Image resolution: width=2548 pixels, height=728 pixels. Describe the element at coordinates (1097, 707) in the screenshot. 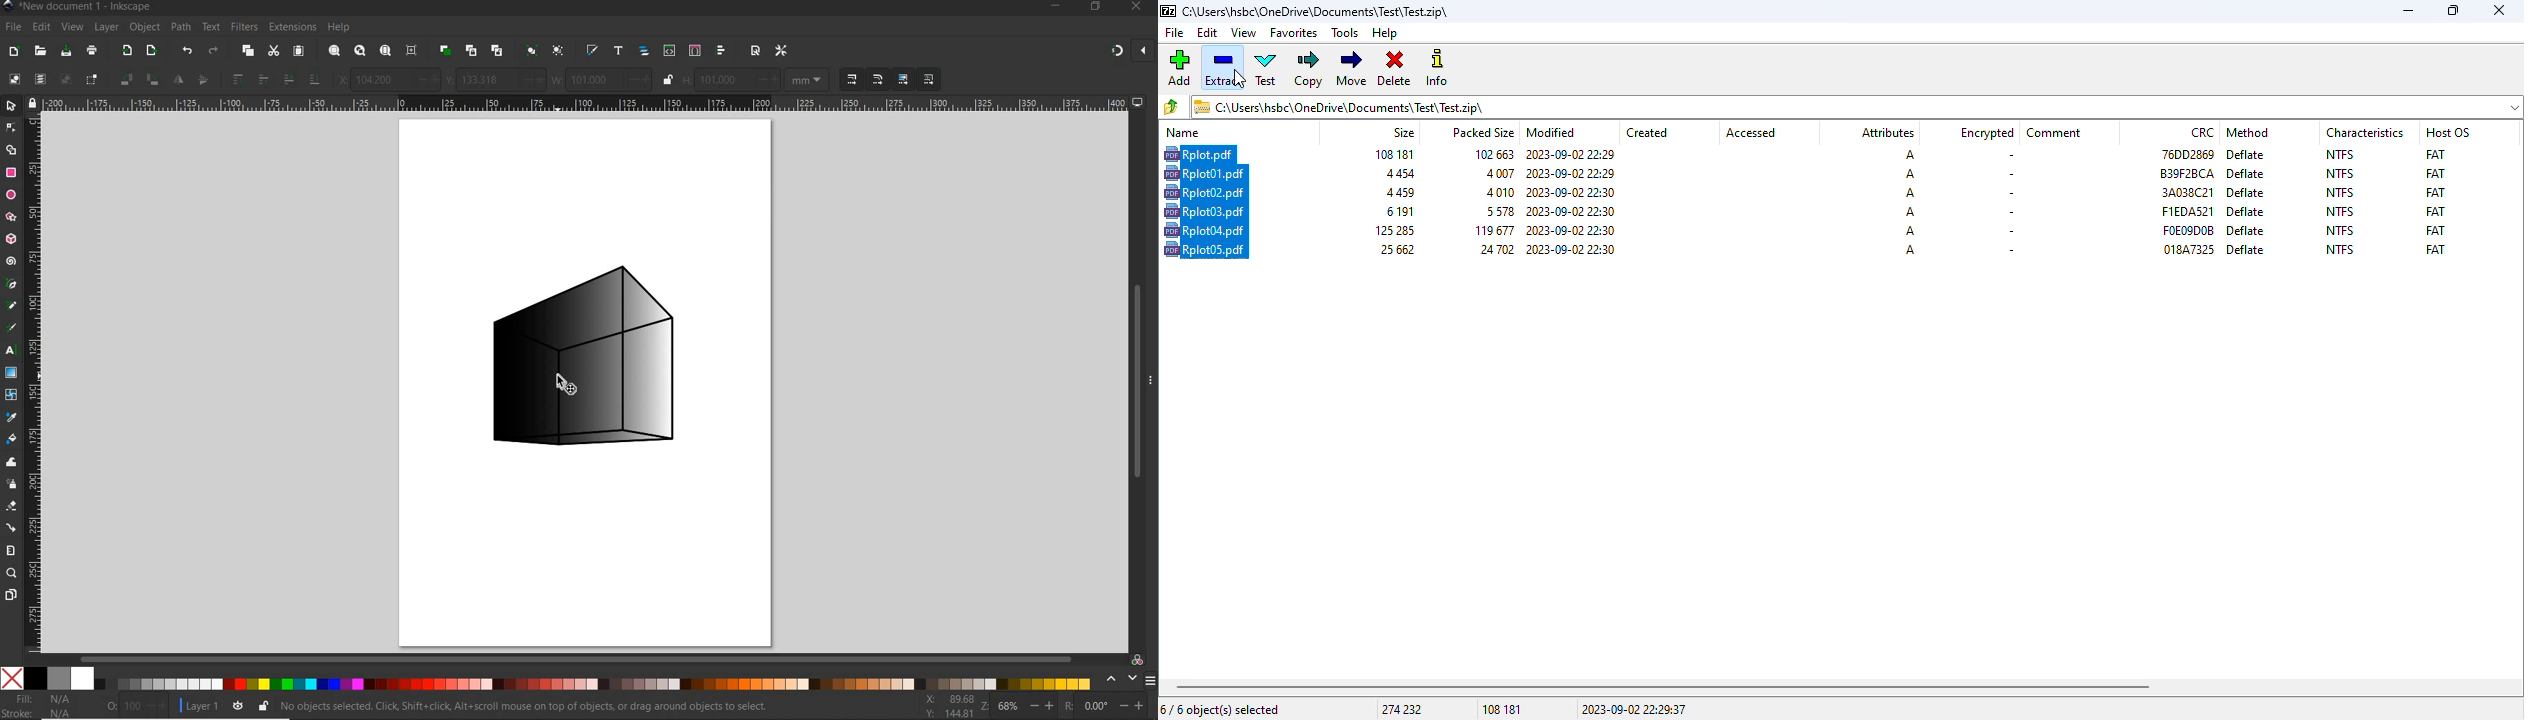

I see `0` at that location.